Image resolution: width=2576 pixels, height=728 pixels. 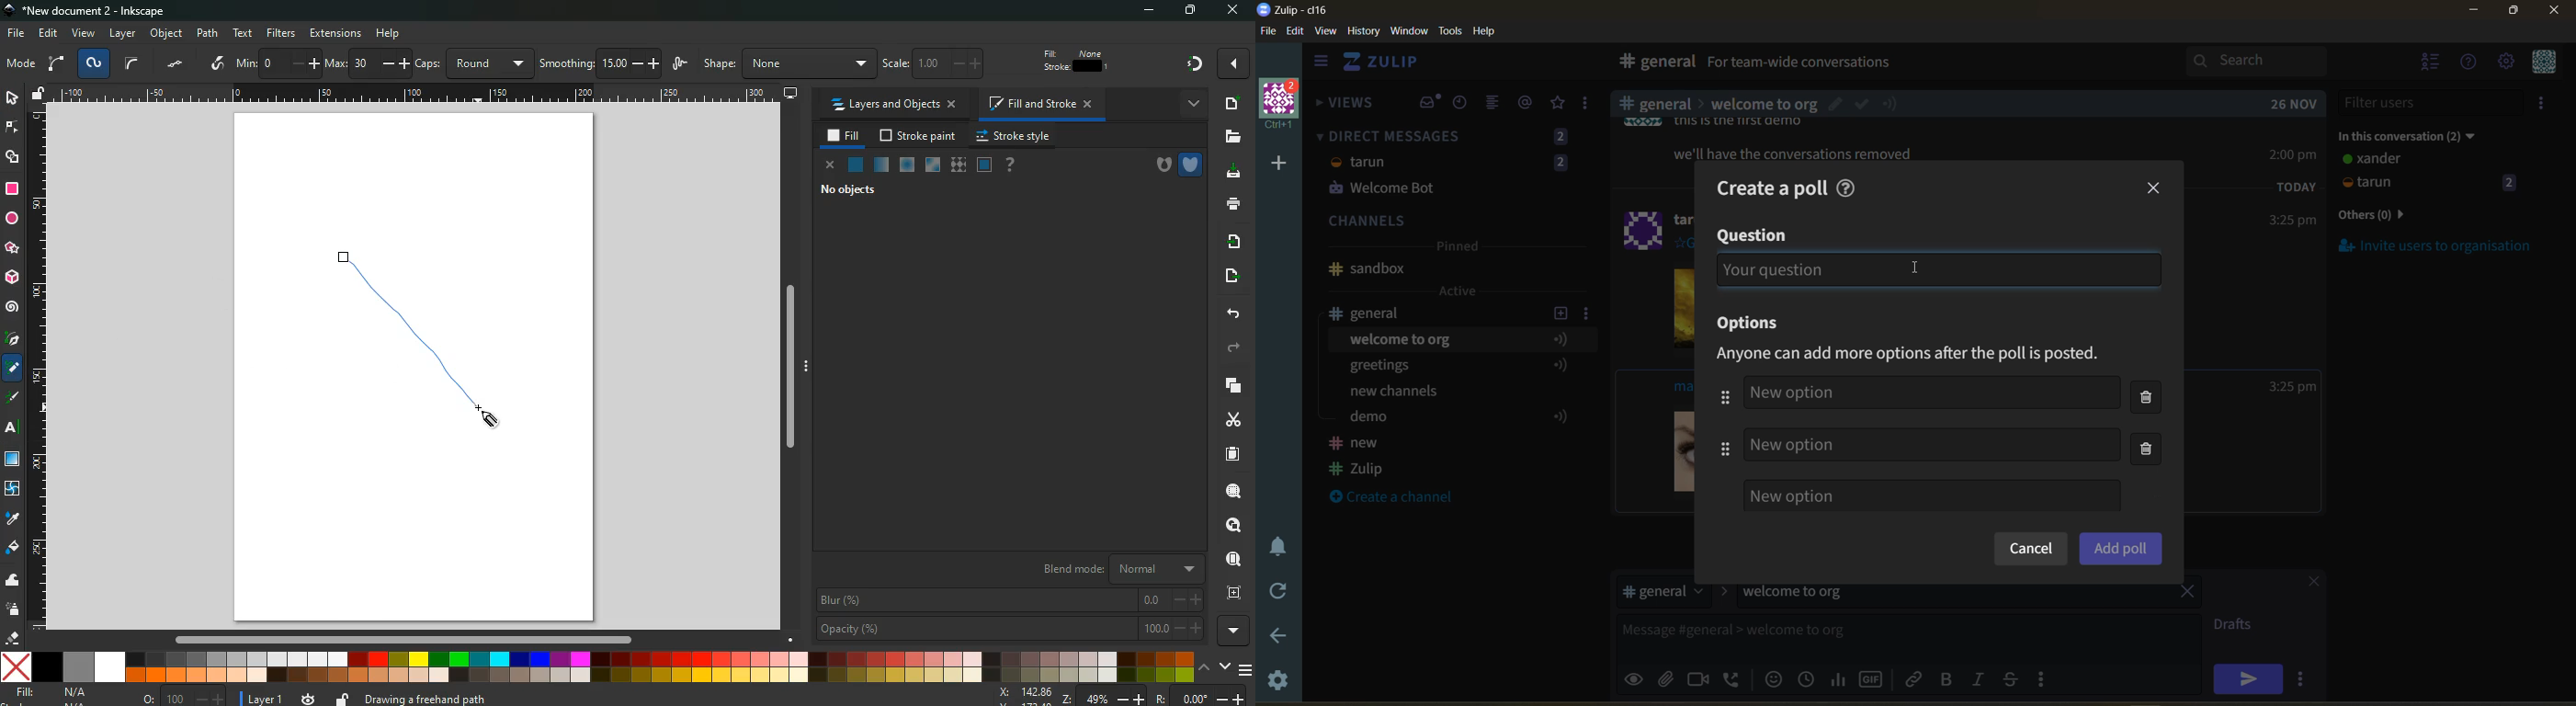 I want to click on close, so click(x=832, y=168).